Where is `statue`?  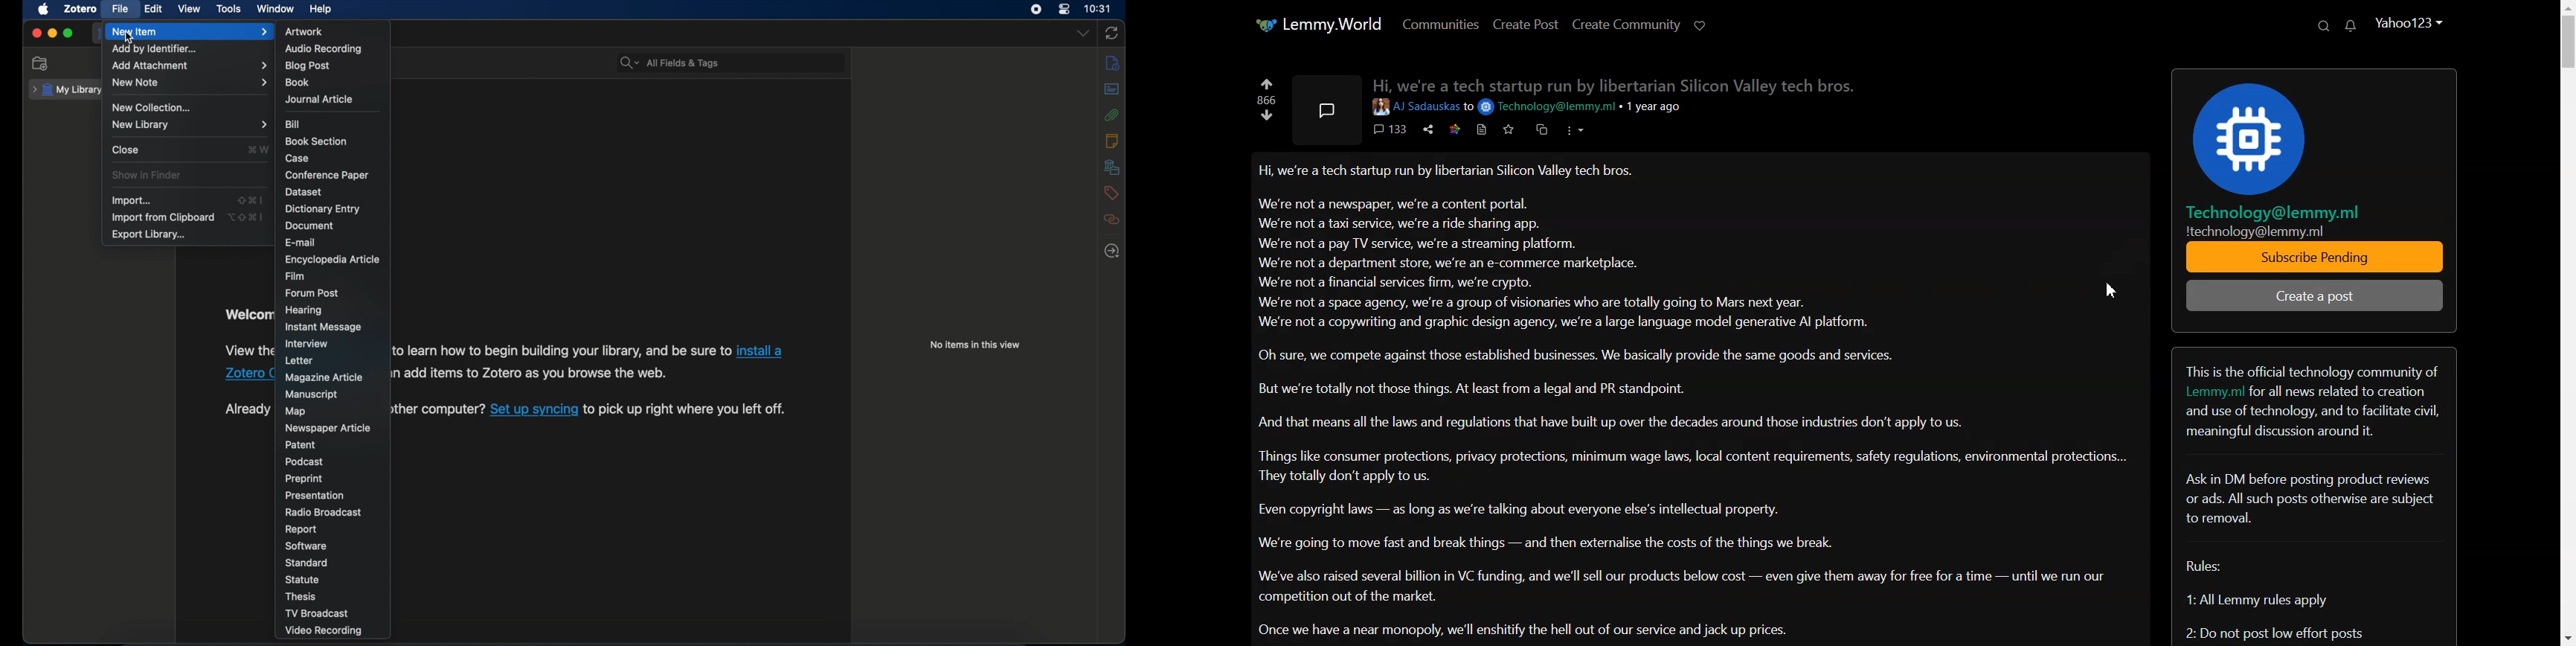
statue is located at coordinates (302, 580).